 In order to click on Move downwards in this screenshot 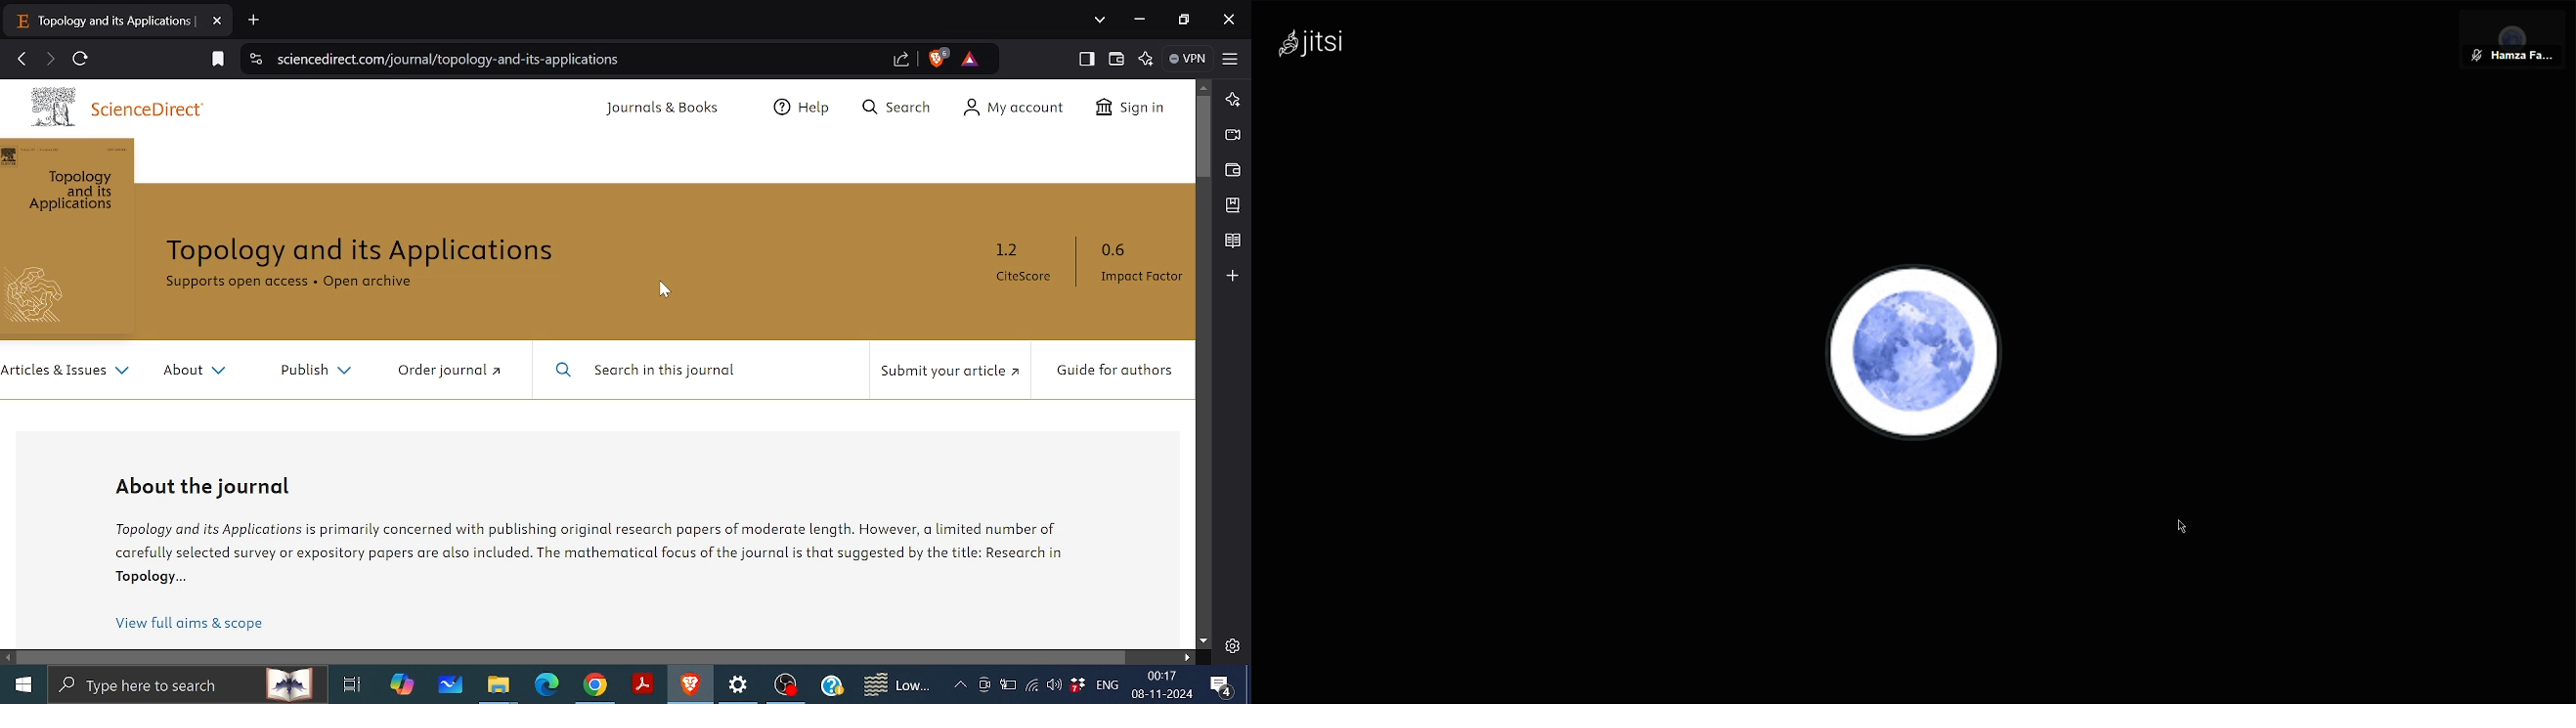, I will do `click(1202, 642)`.